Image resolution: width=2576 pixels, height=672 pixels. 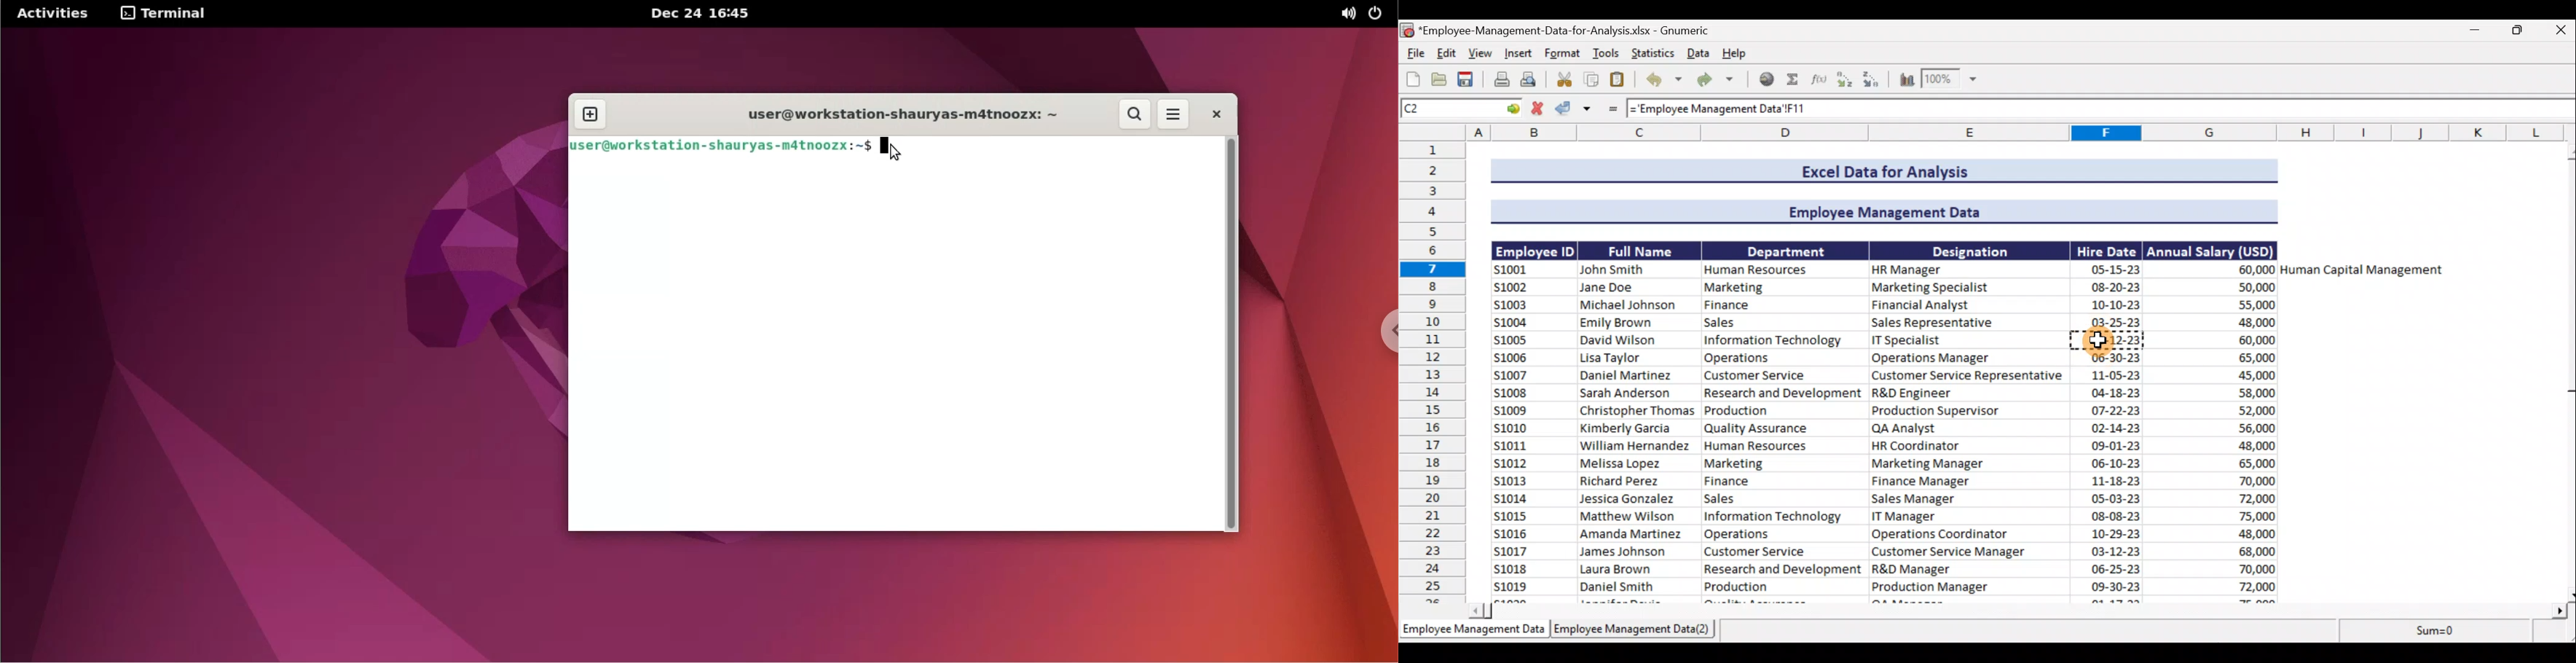 I want to click on Print preview, so click(x=1532, y=80).